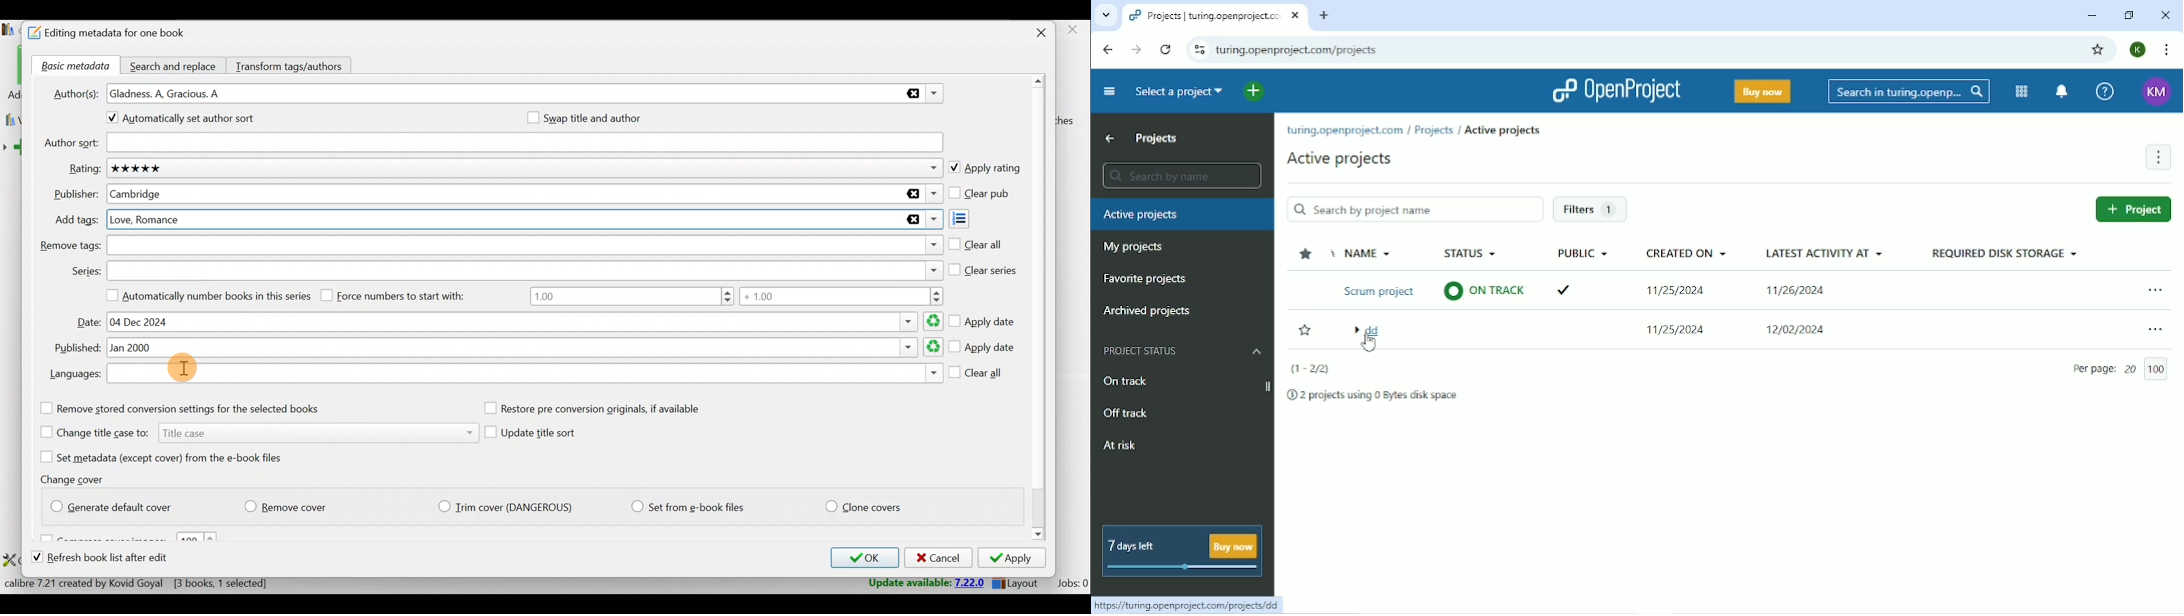 The image size is (2184, 616). I want to click on Basic metadata, so click(72, 67).